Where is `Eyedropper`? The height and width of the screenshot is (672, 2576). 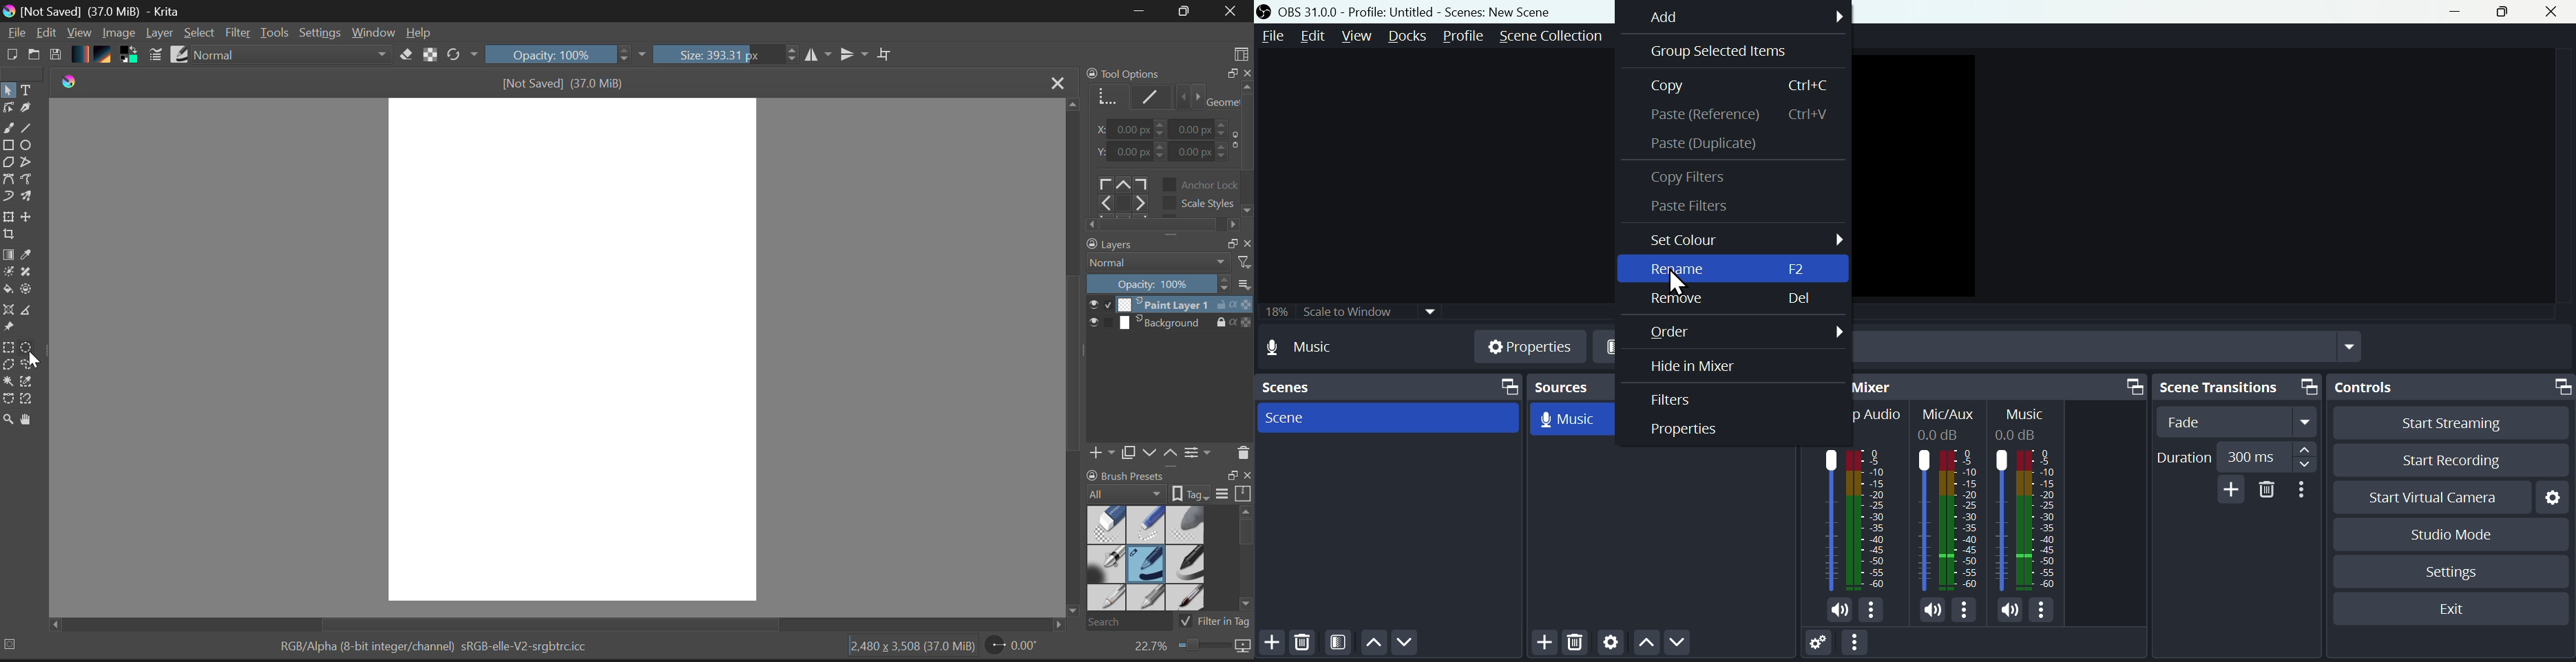
Eyedropper is located at coordinates (29, 257).